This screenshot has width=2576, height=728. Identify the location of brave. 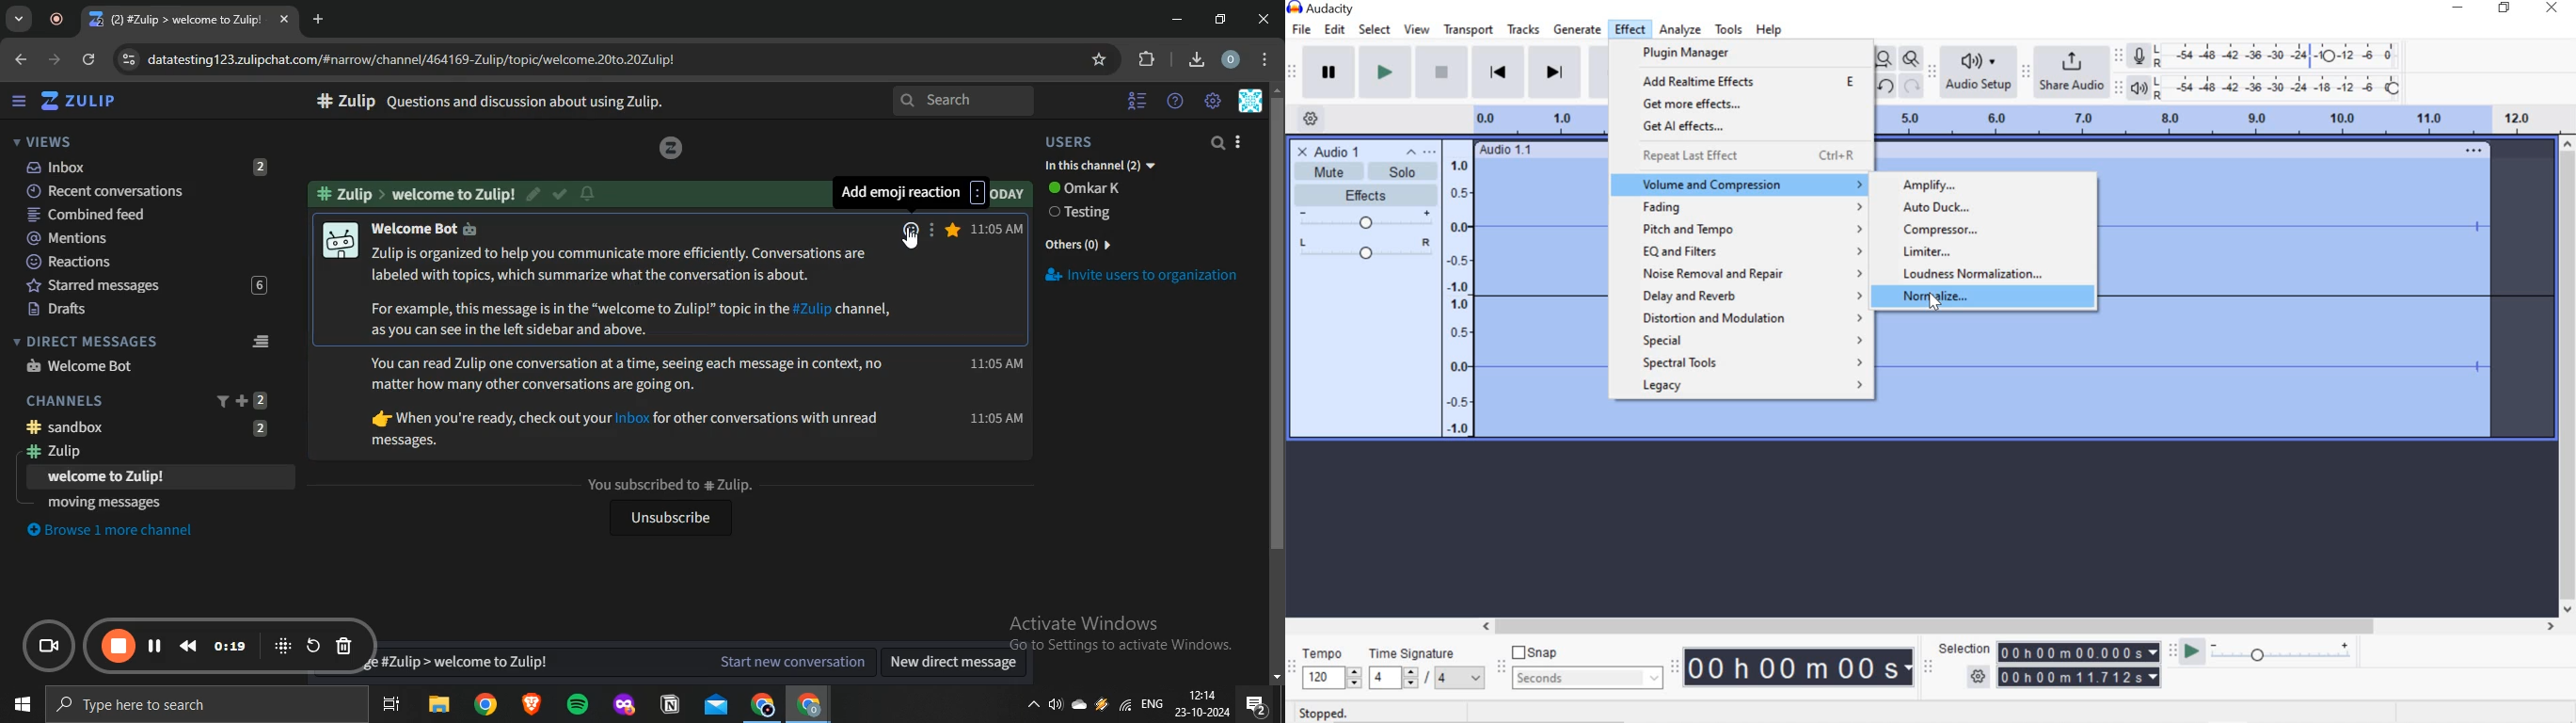
(530, 706).